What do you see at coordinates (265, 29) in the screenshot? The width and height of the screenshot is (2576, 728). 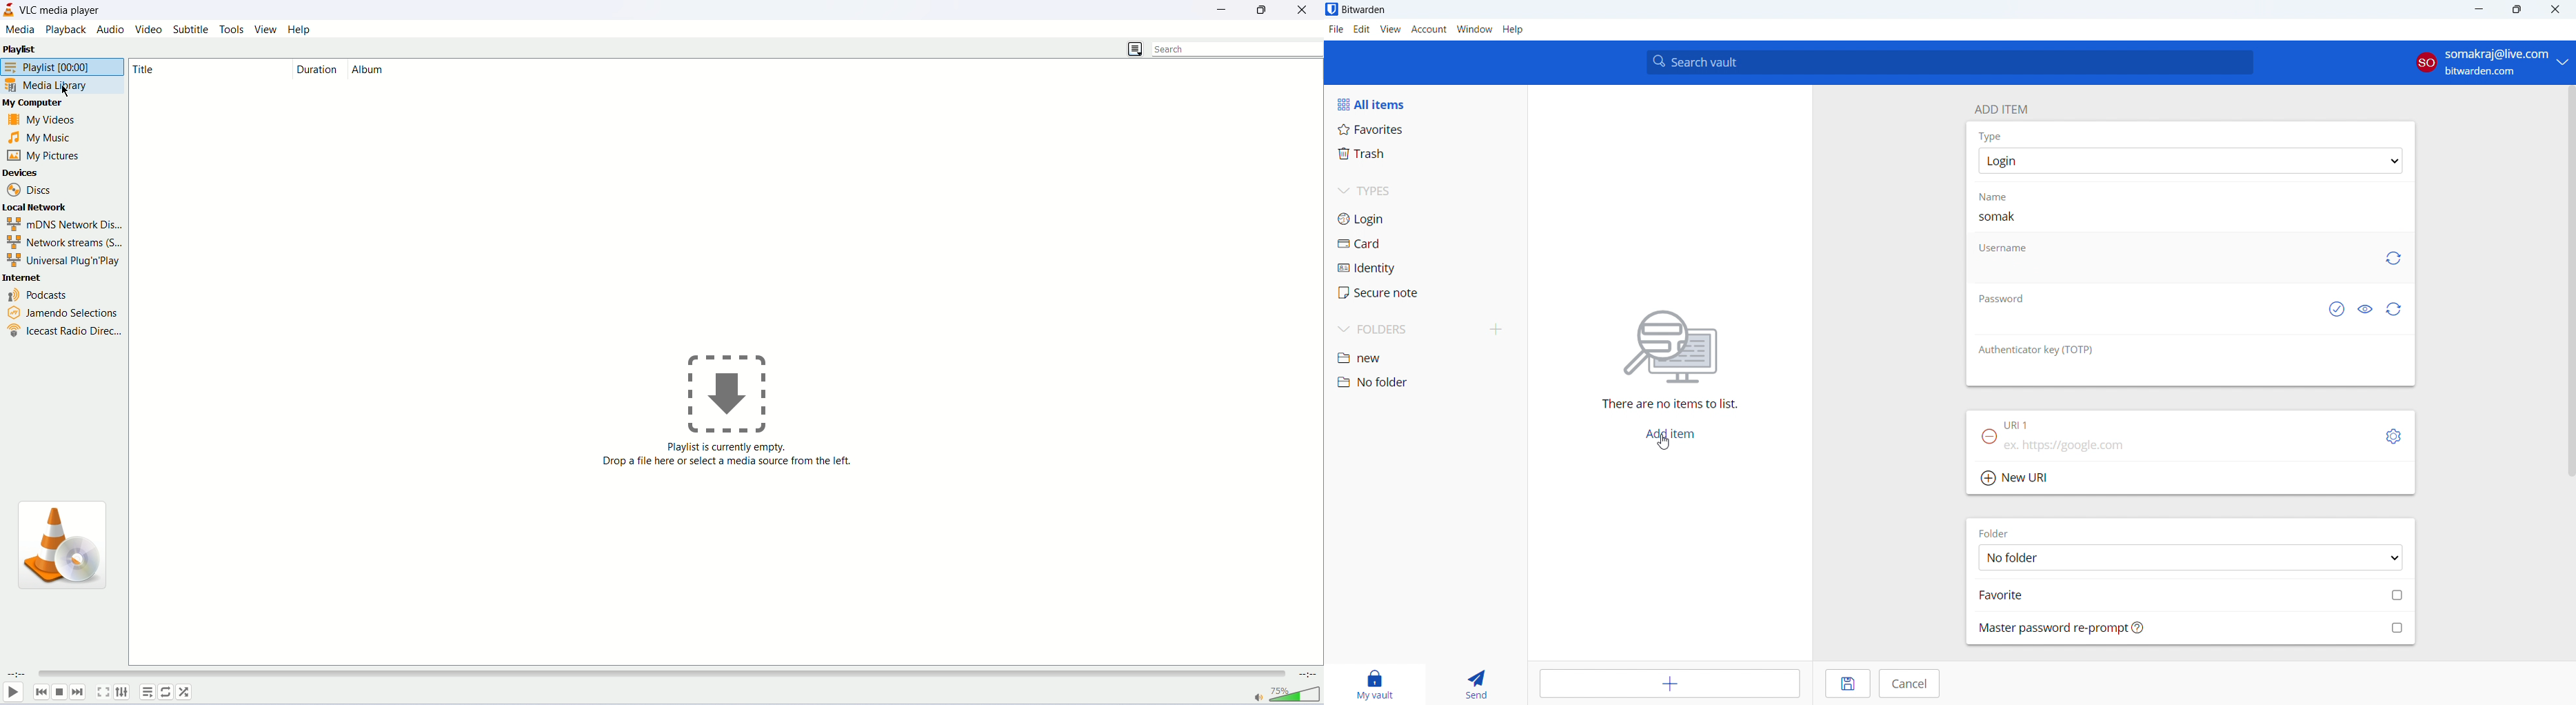 I see `view` at bounding box center [265, 29].